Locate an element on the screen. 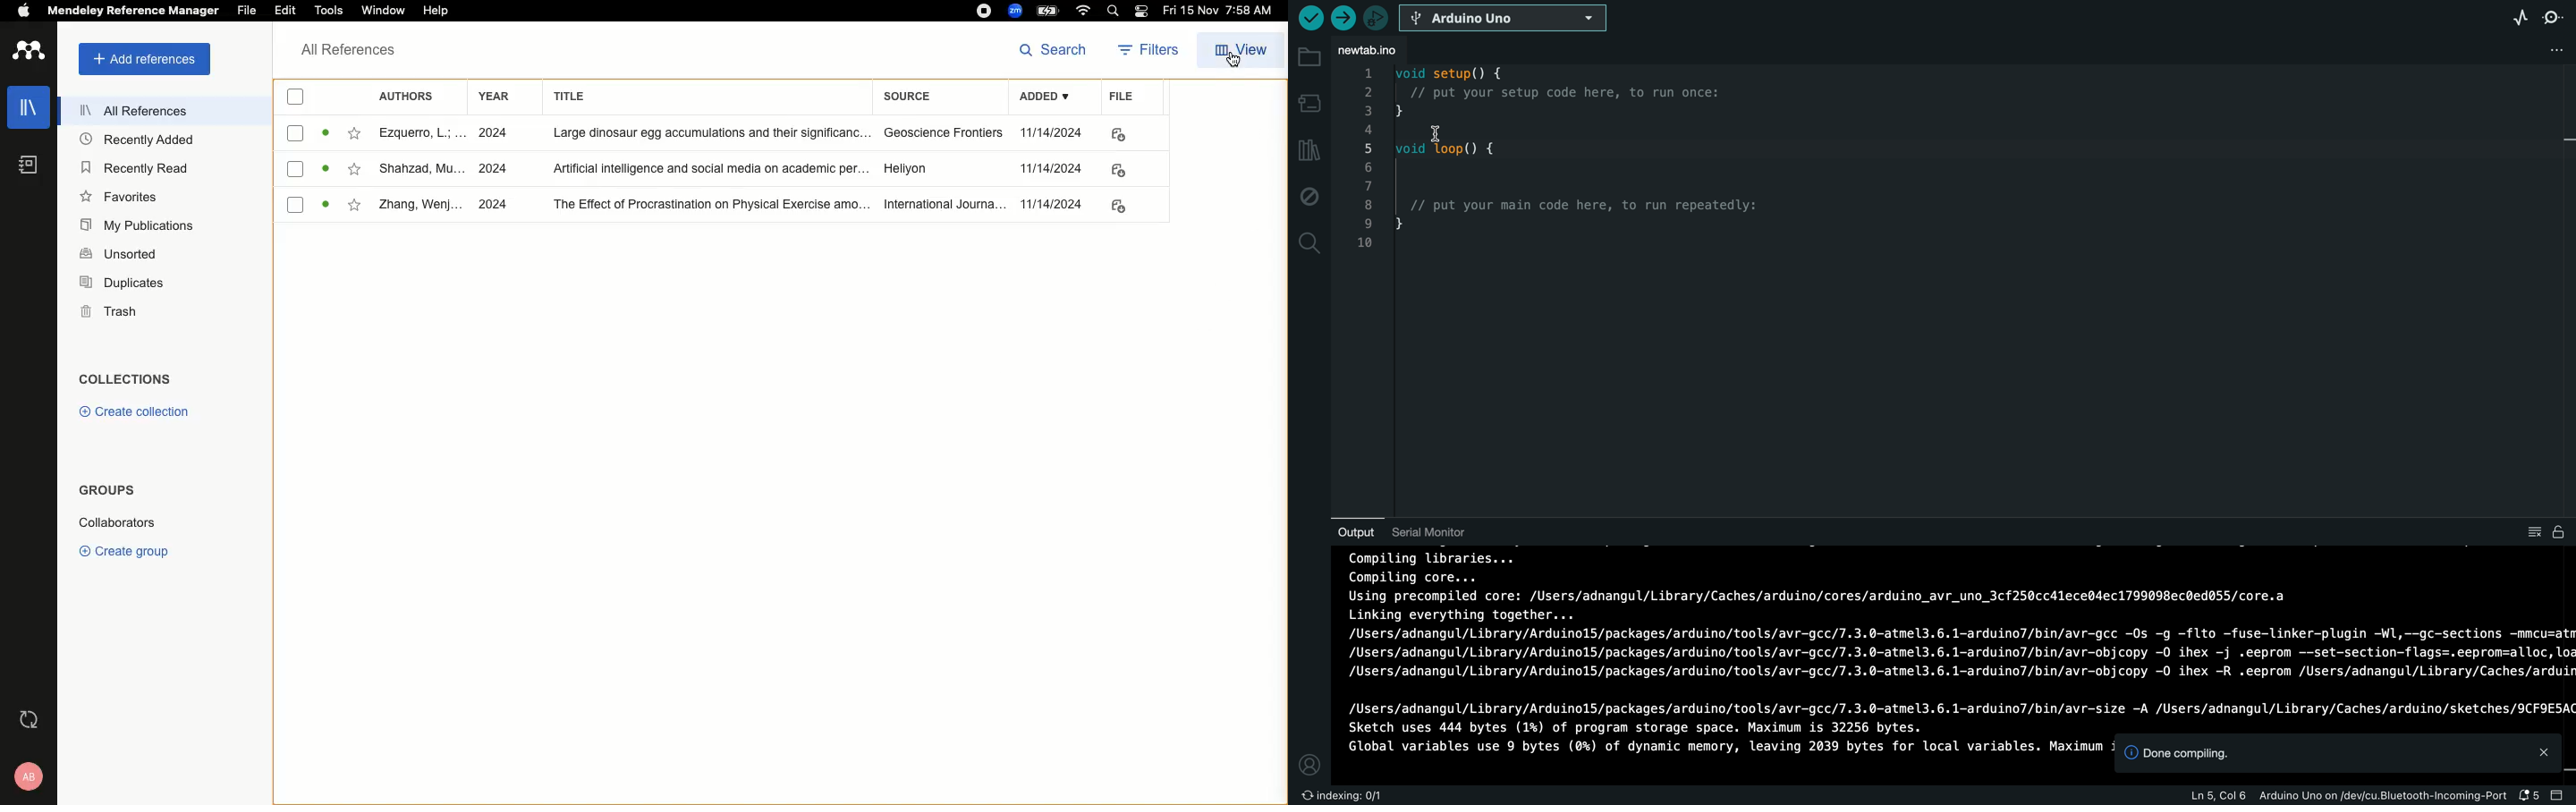 The image size is (2576, 812). 2024 is located at coordinates (495, 206).